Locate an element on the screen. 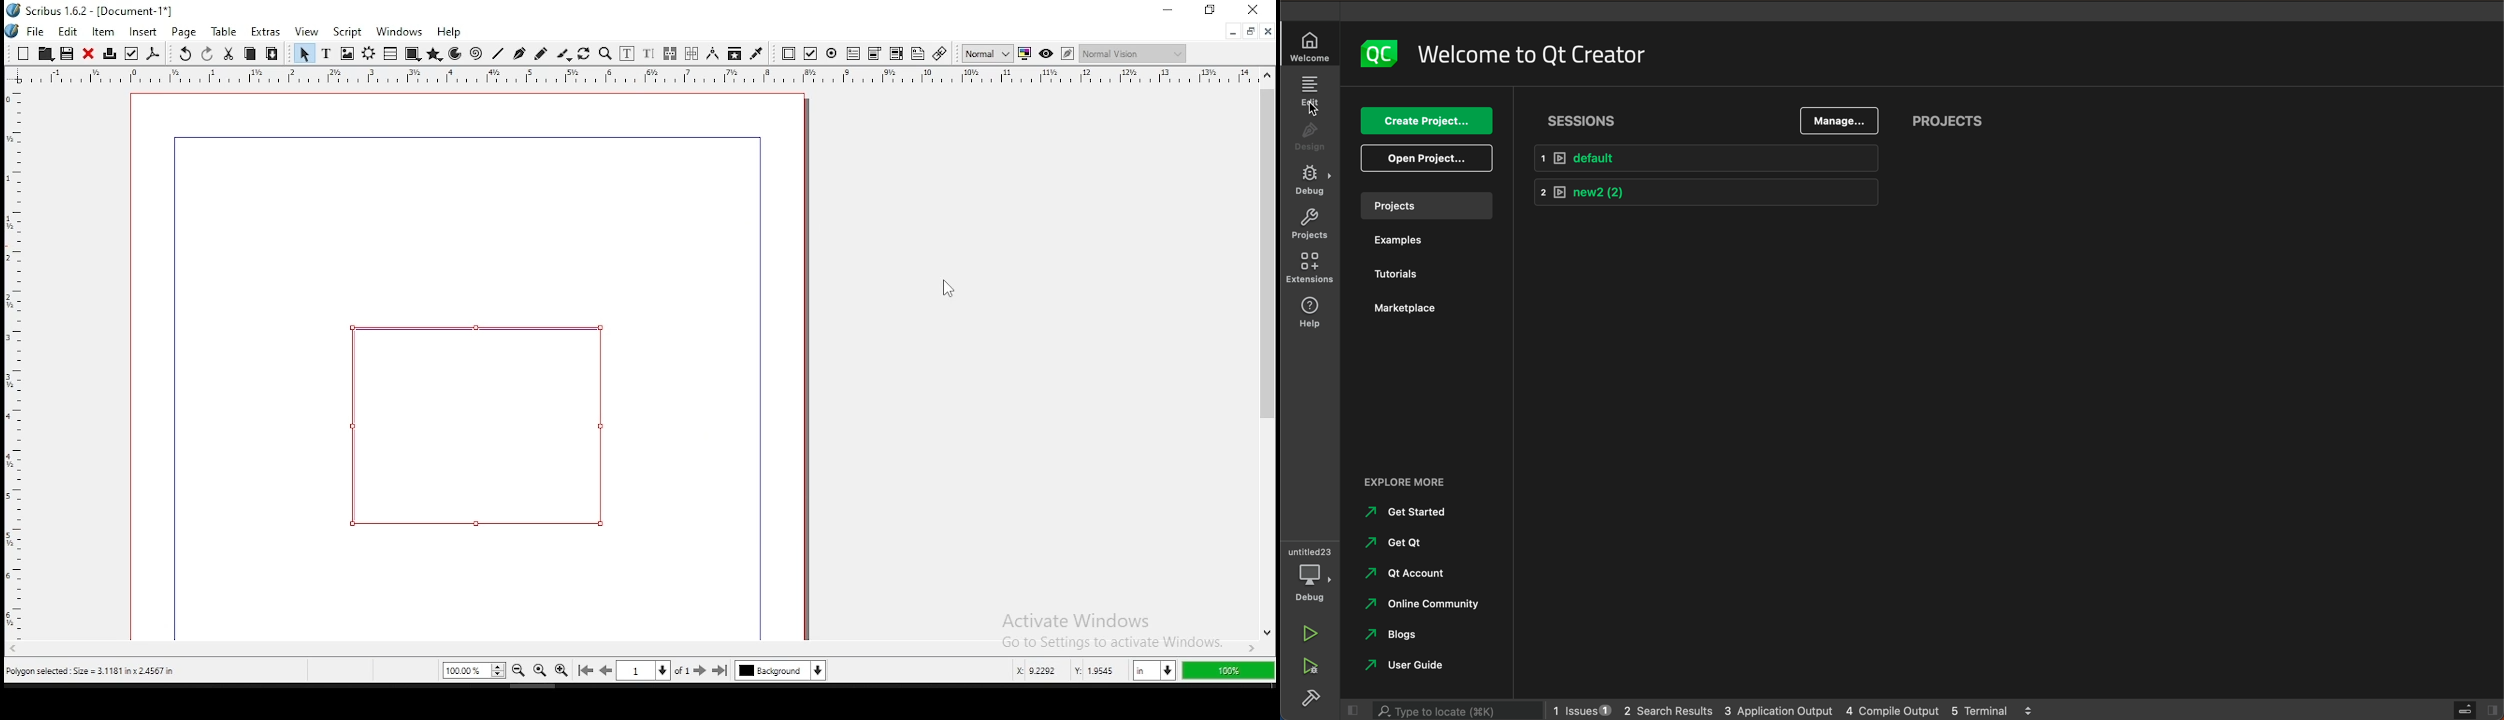 This screenshot has width=2520, height=728. logo is located at coordinates (1379, 53).